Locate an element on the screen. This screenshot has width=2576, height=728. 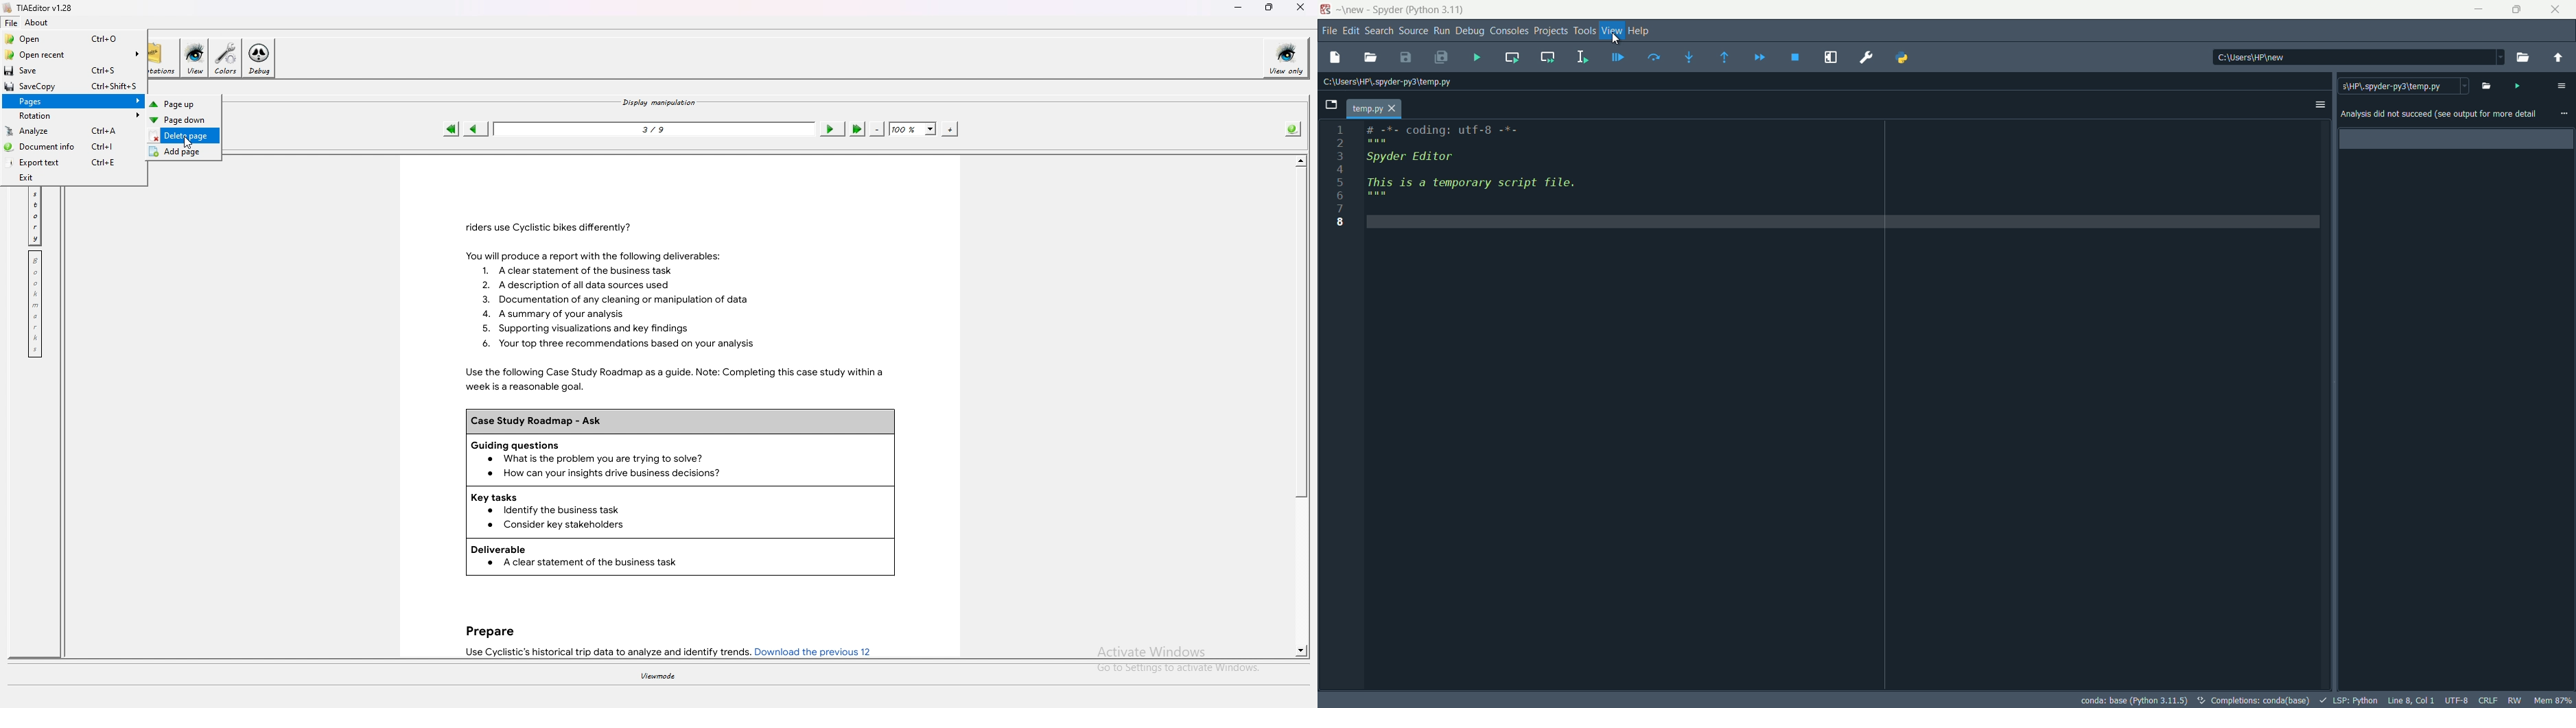
maximize is located at coordinates (2518, 10).